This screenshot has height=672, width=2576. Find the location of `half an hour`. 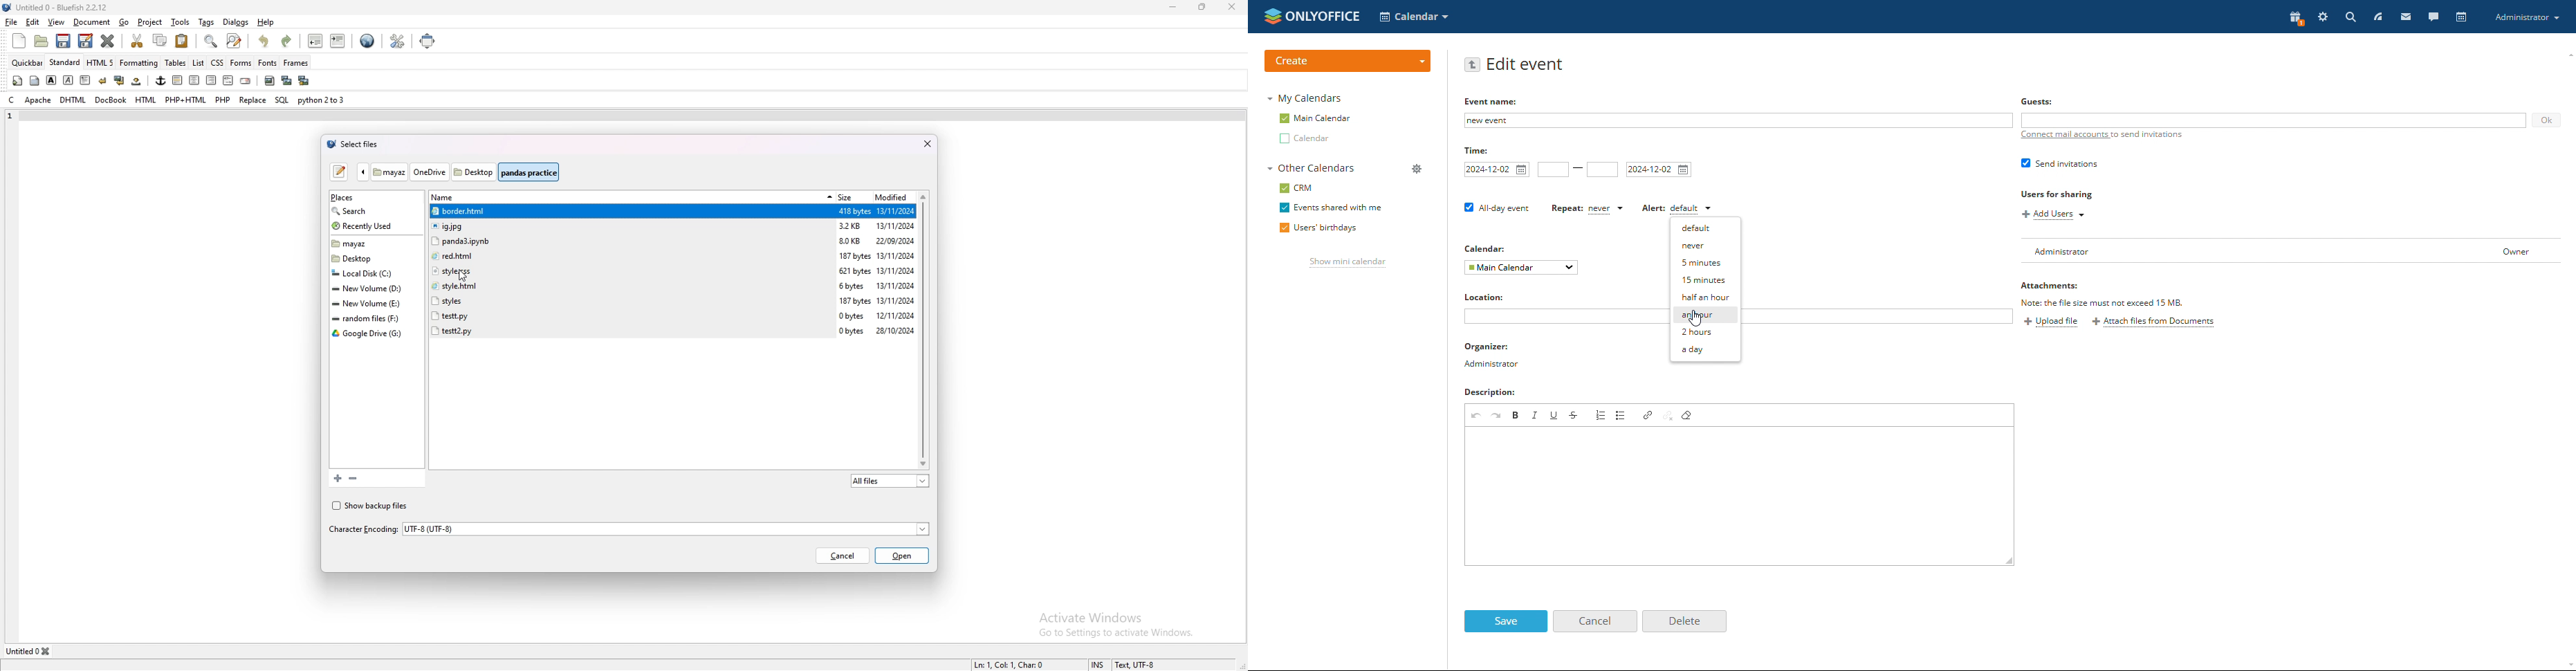

half an hour is located at coordinates (1705, 297).